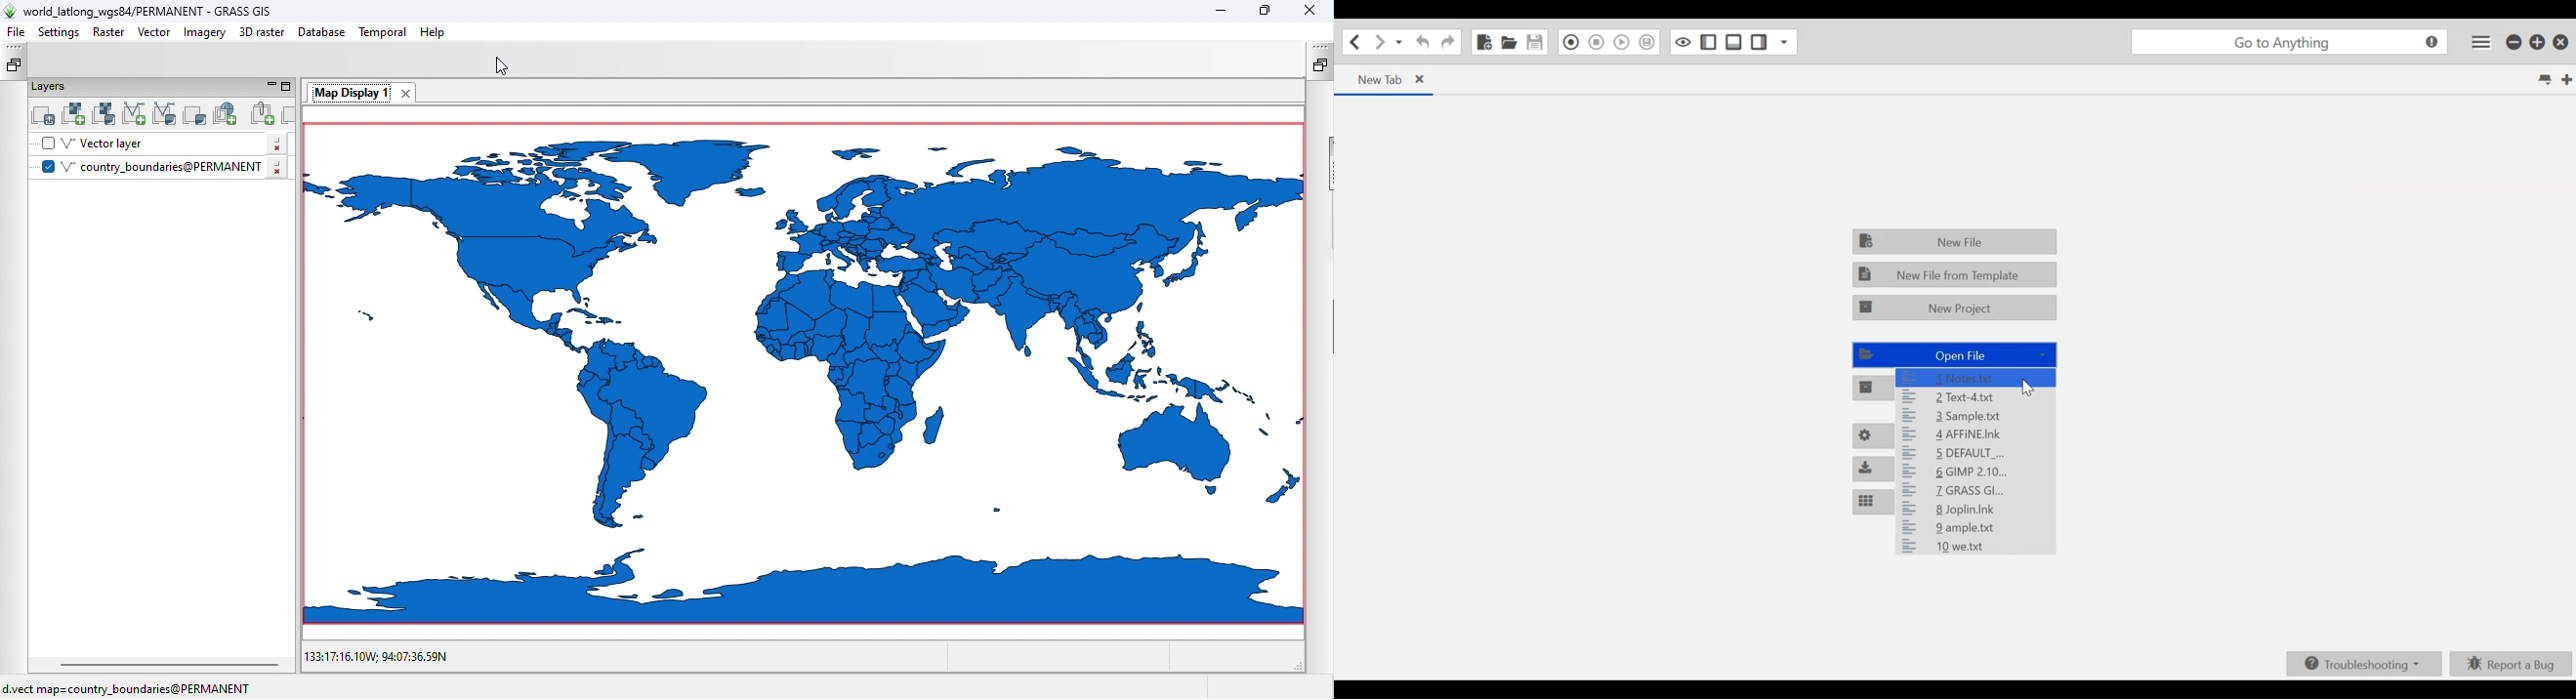 Image resolution: width=2576 pixels, height=700 pixels. Describe the element at coordinates (1953, 274) in the screenshot. I see `New File from Template` at that location.